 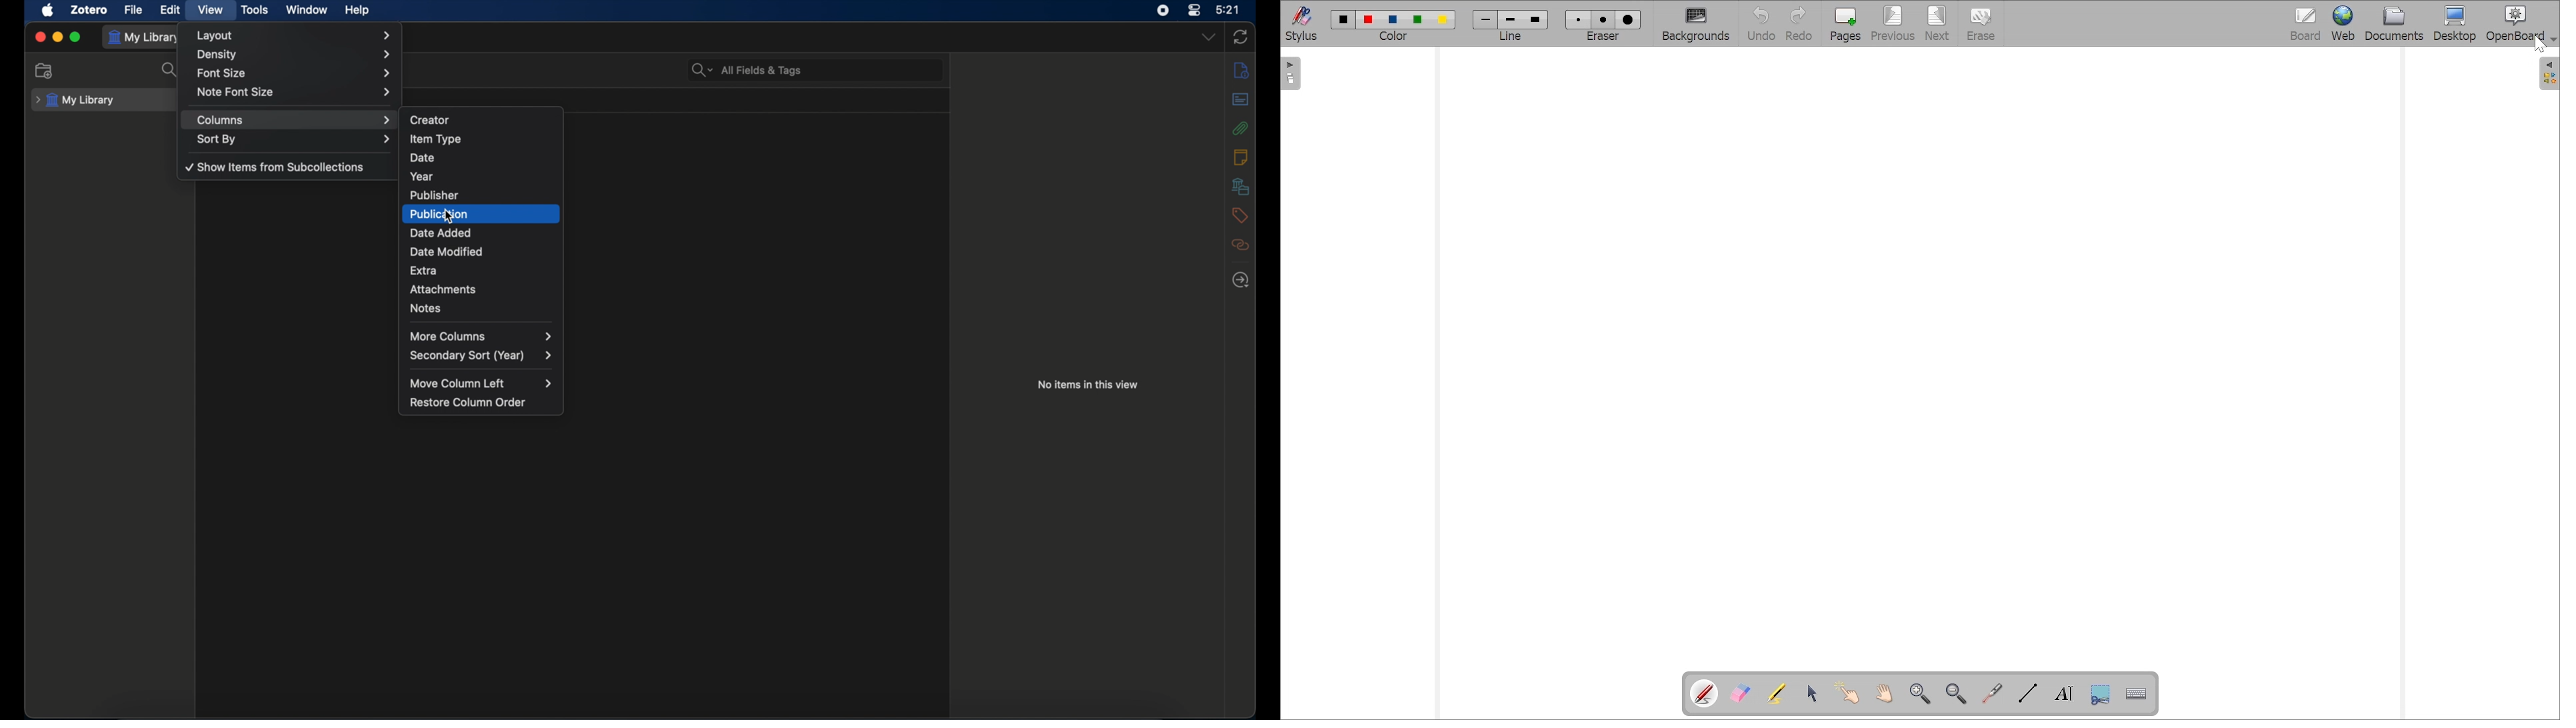 I want to click on no items in this view, so click(x=1088, y=384).